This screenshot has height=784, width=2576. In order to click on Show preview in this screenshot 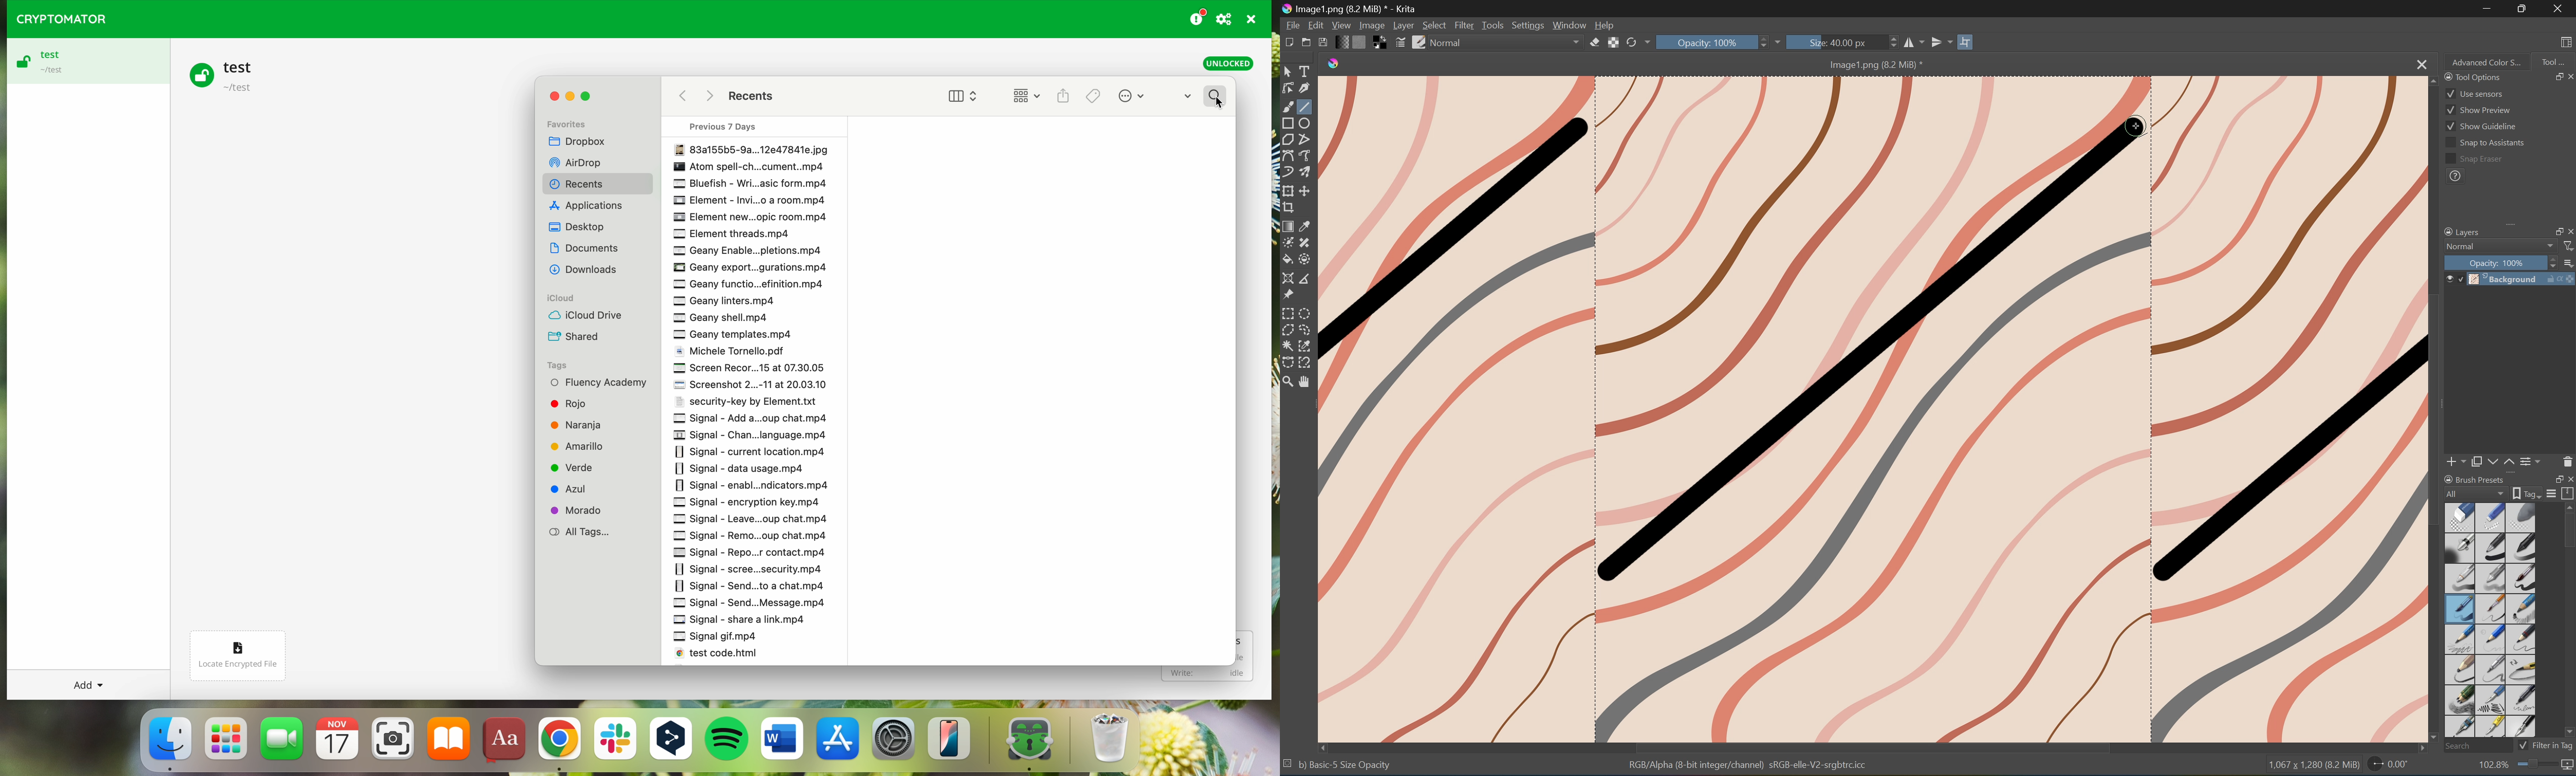, I will do `click(2478, 109)`.